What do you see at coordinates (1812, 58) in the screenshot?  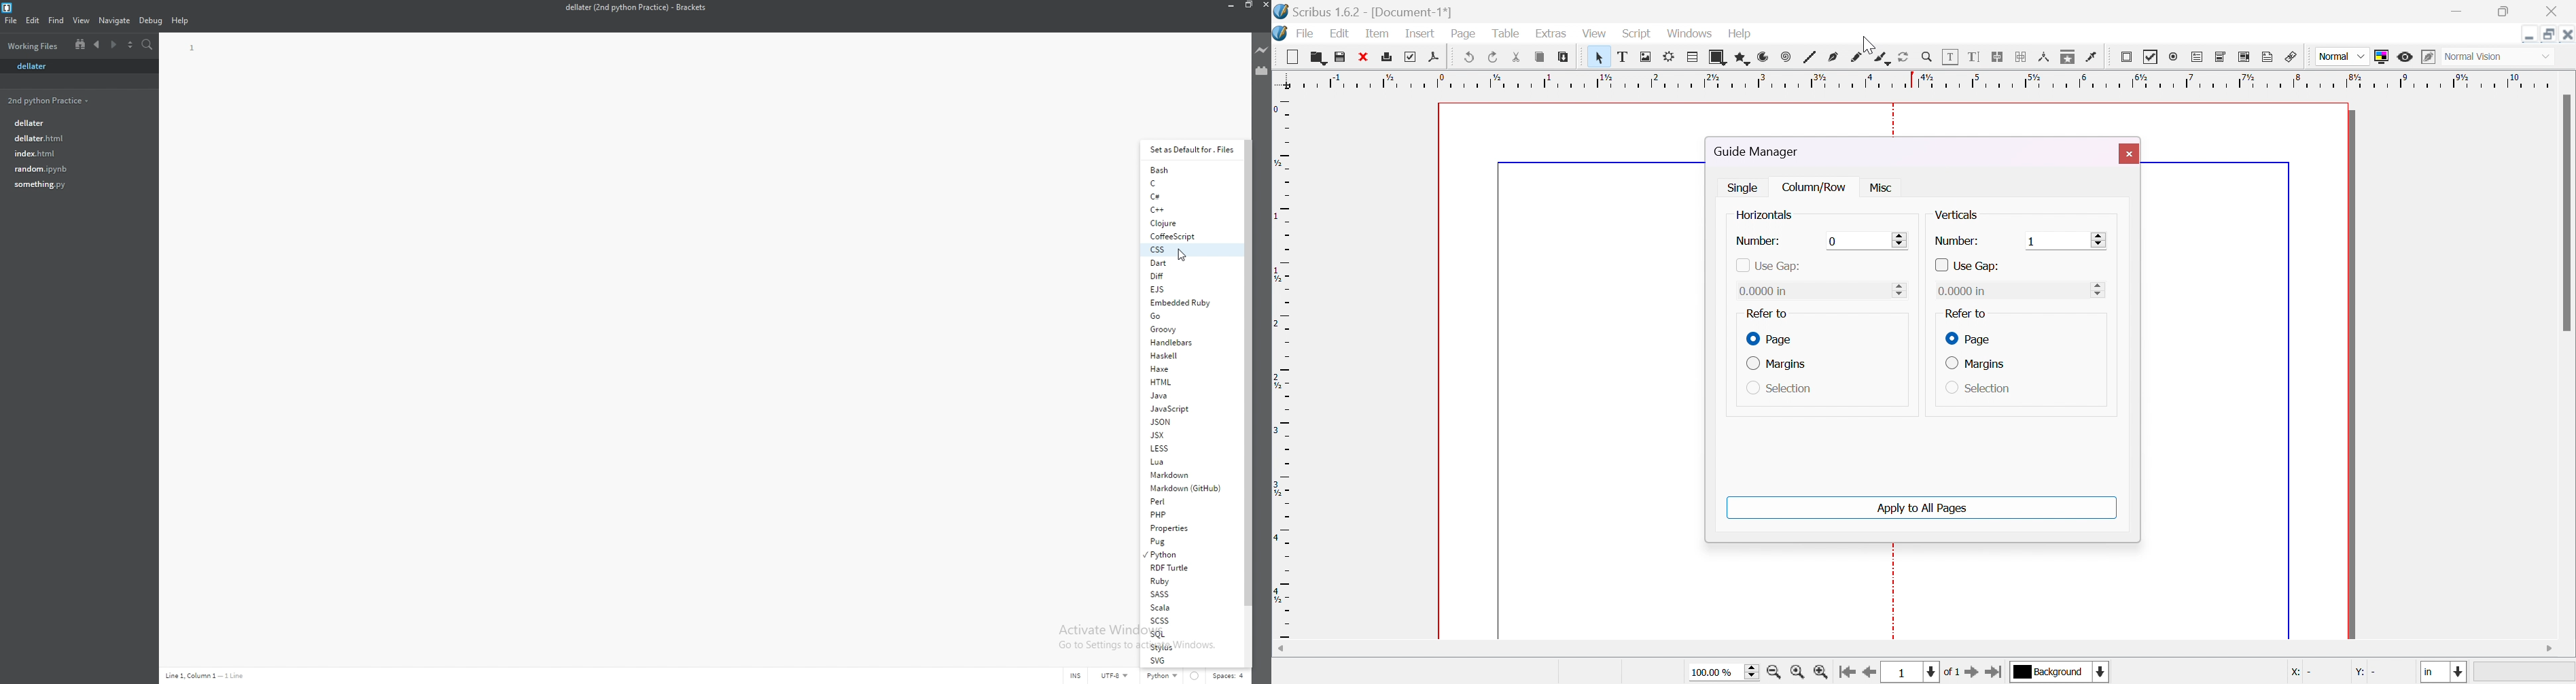 I see `line` at bounding box center [1812, 58].